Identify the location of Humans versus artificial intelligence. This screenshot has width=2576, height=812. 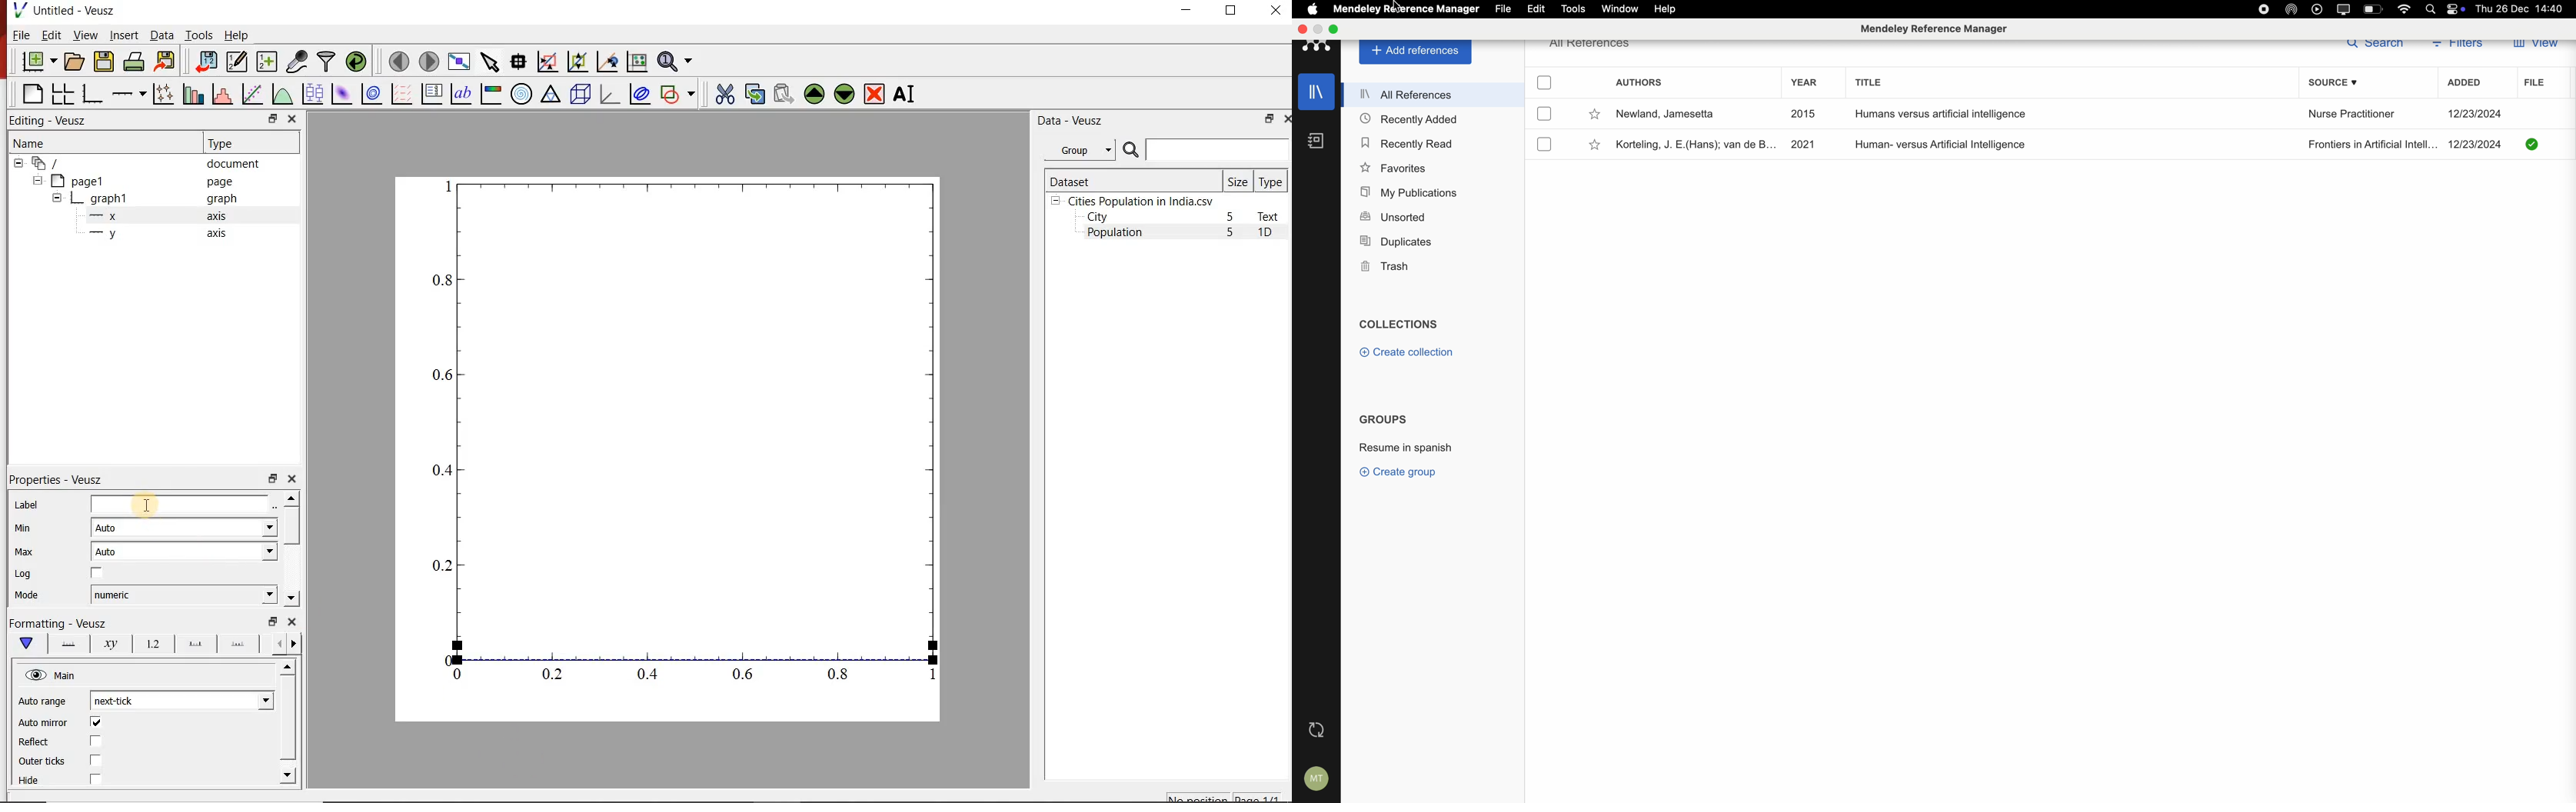
(1938, 114).